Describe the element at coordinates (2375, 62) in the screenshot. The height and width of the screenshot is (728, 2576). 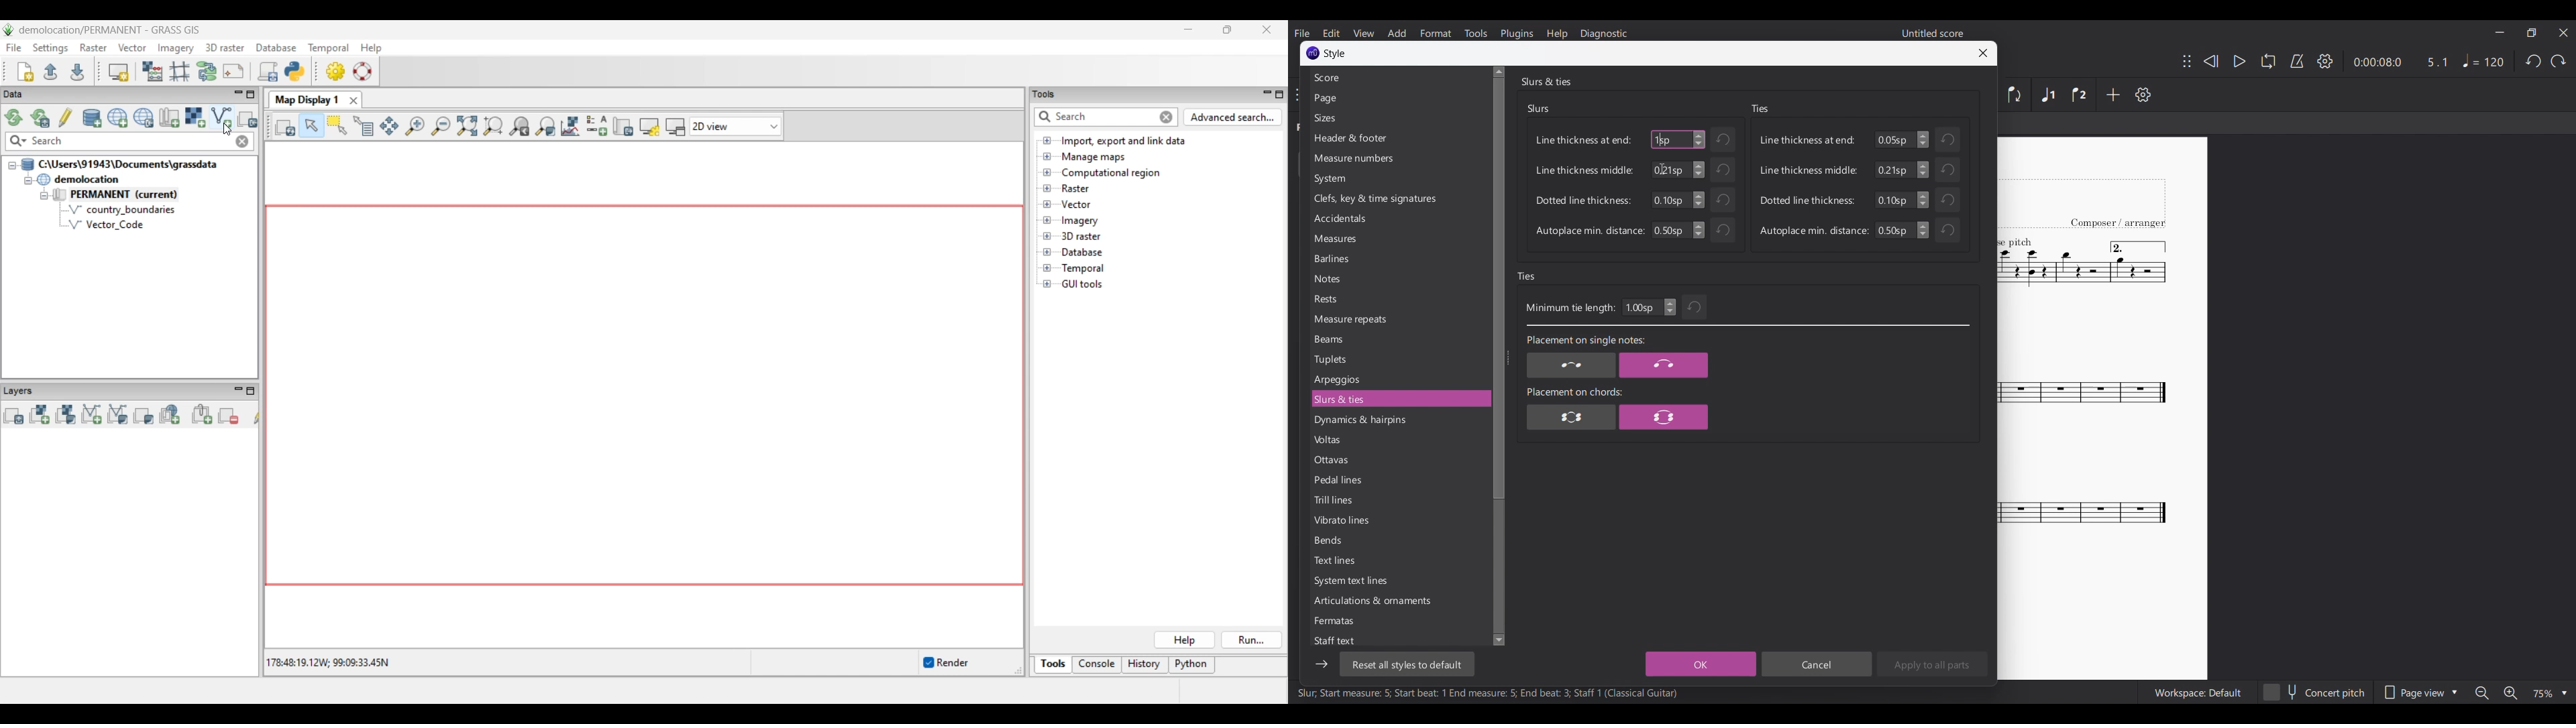
I see `Current duration` at that location.